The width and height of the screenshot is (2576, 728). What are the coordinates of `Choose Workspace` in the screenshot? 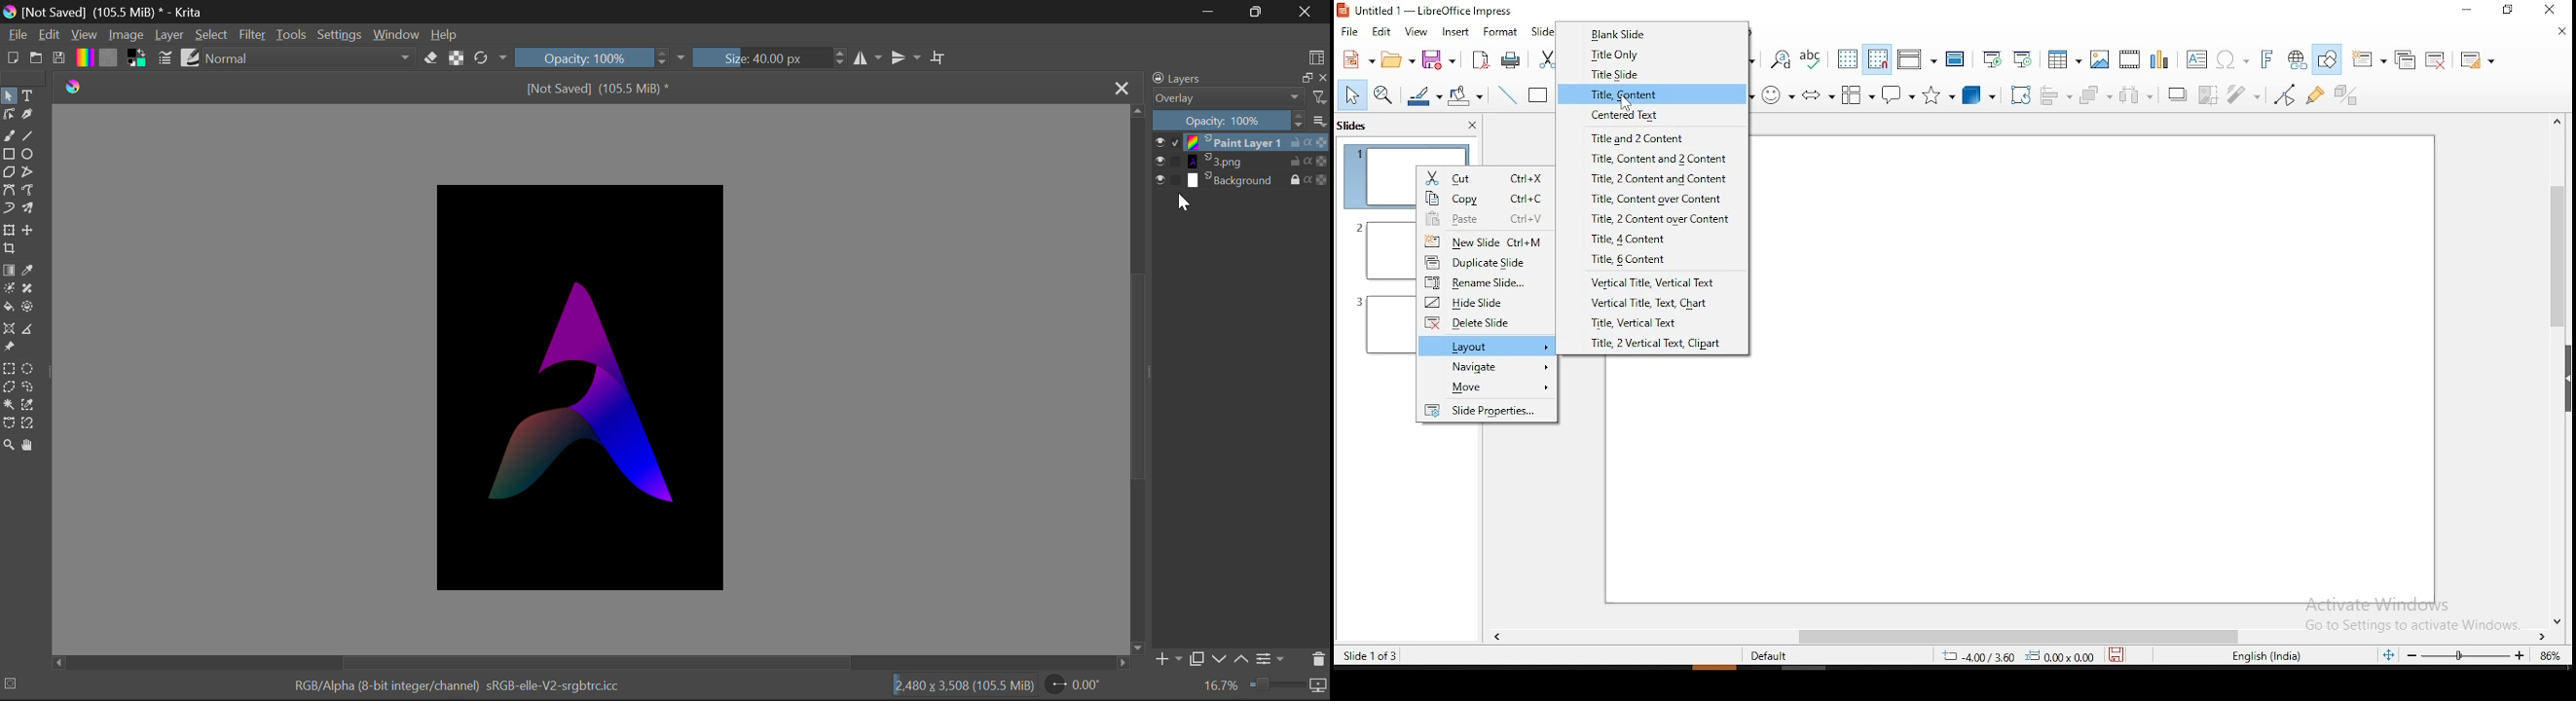 It's located at (1317, 58).